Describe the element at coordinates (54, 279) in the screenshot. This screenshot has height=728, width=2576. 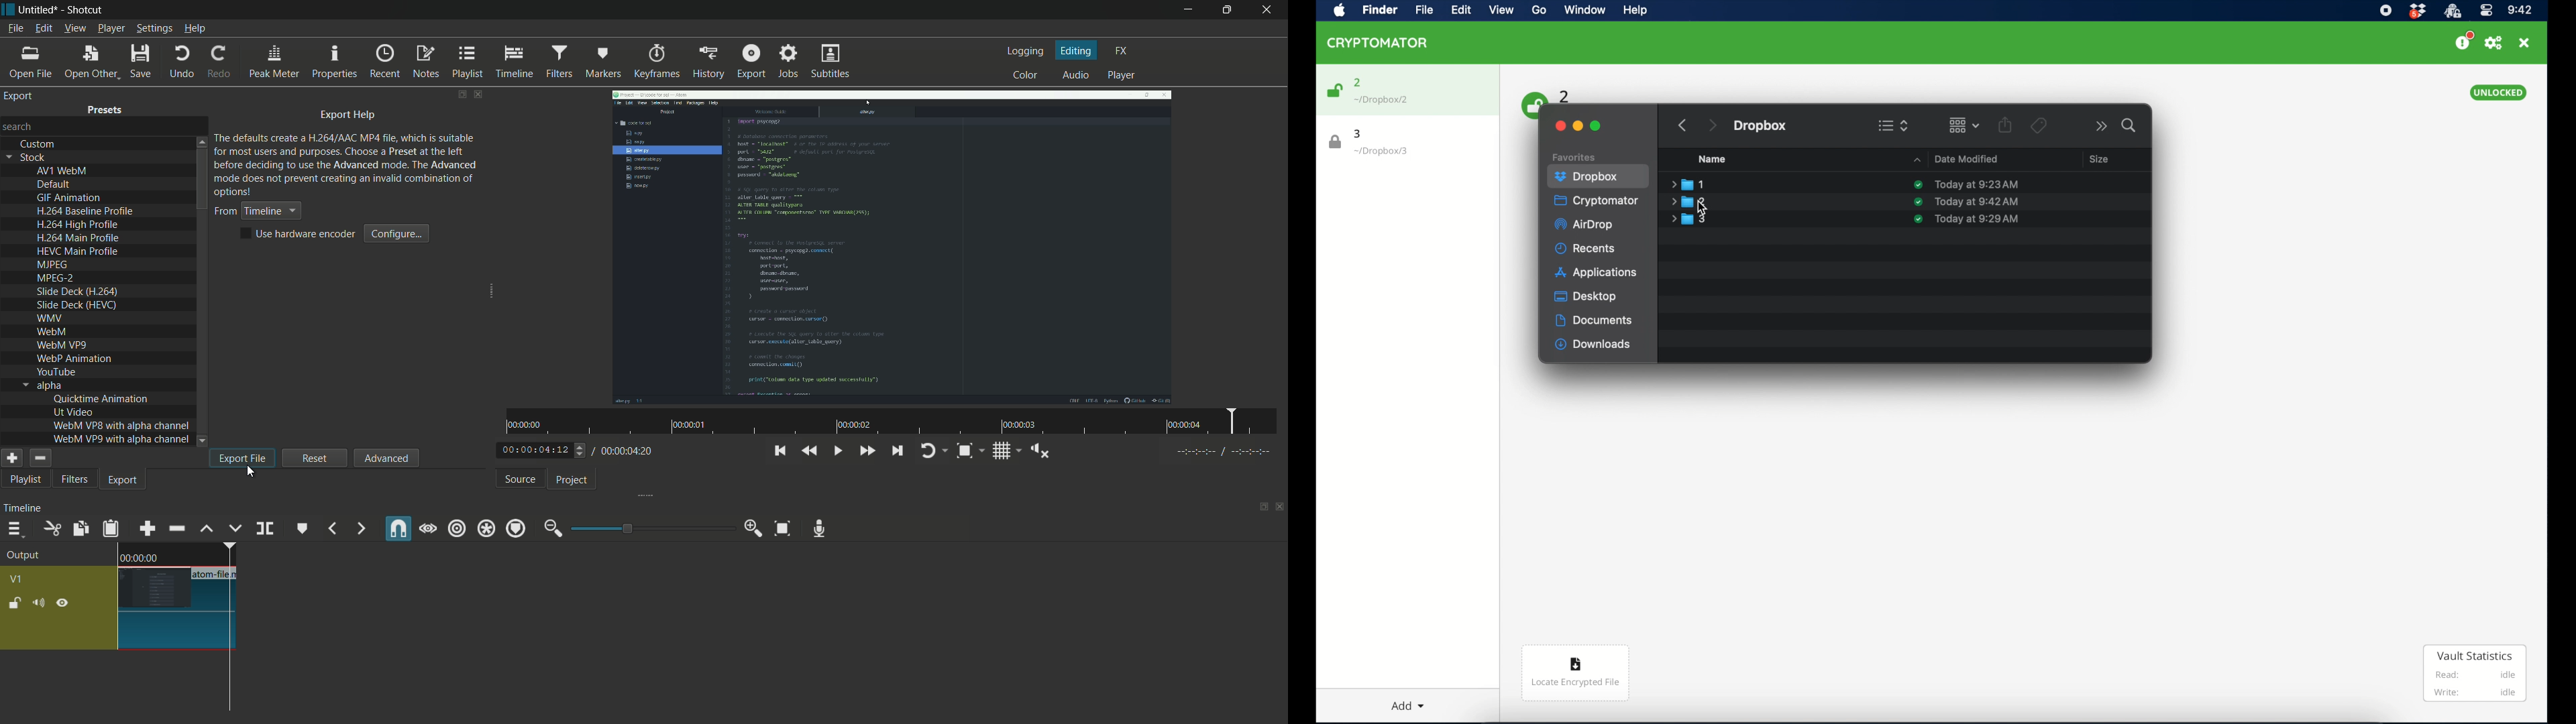
I see `mpeg-2` at that location.